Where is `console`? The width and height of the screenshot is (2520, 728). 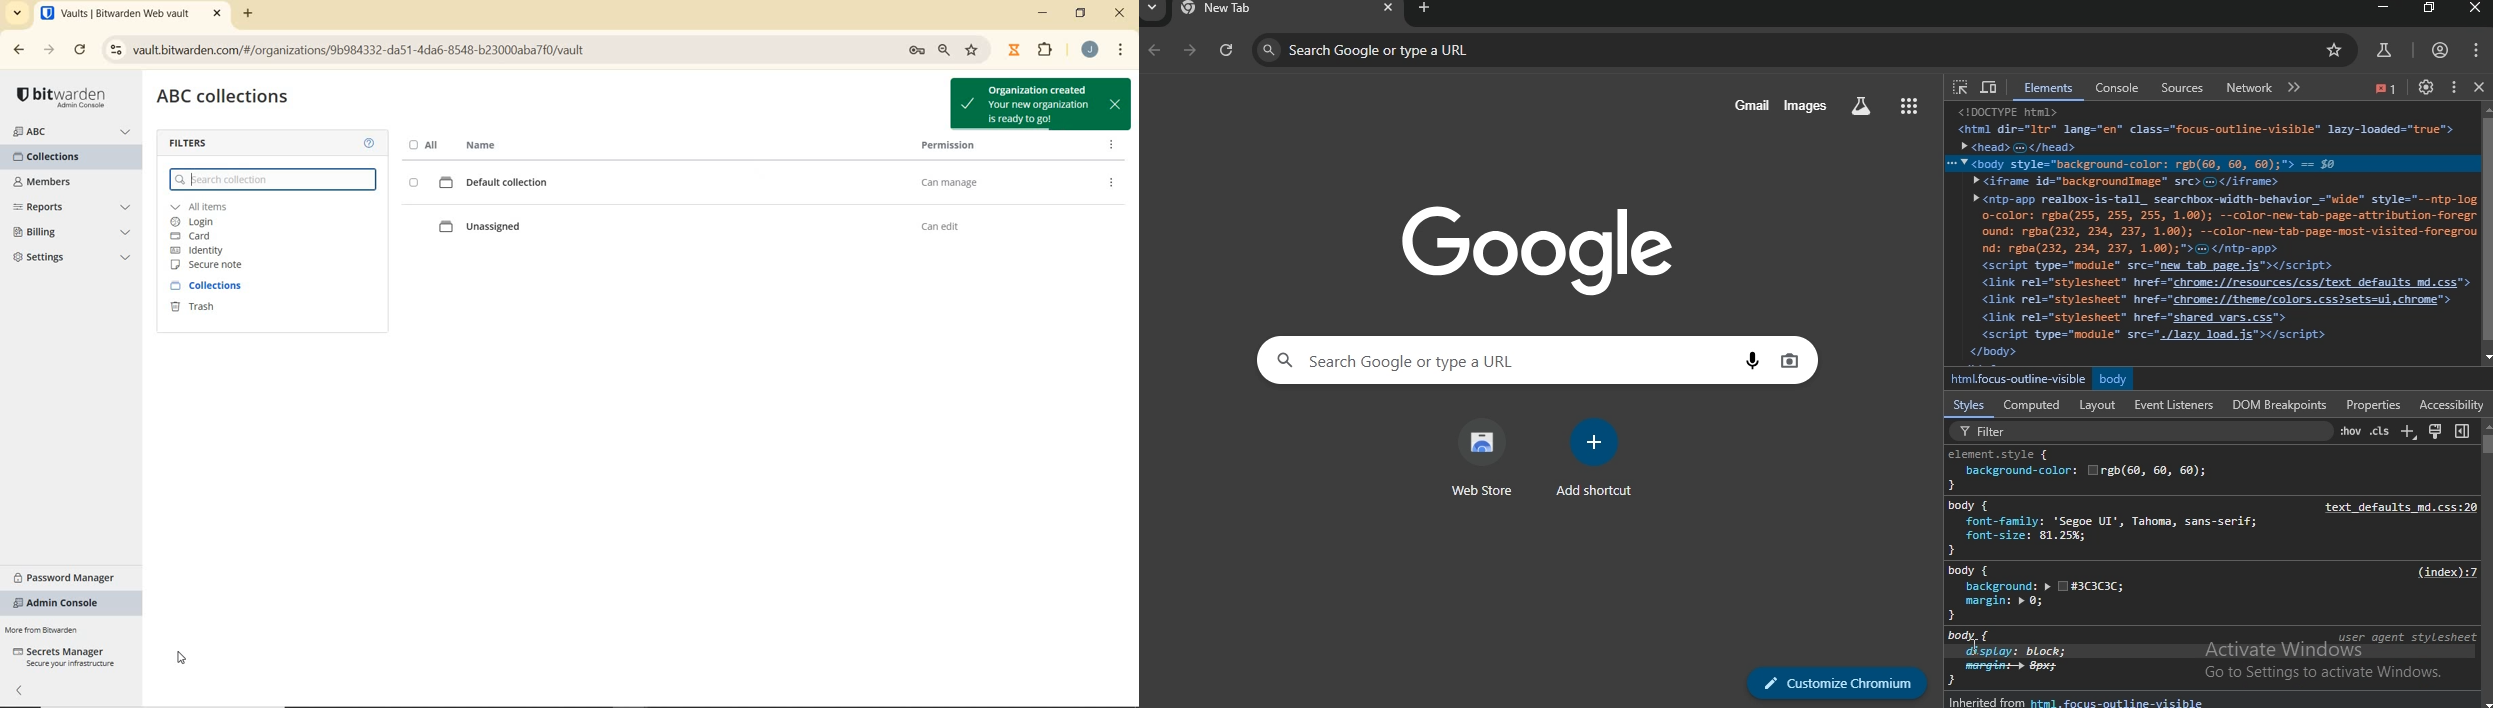 console is located at coordinates (2123, 84).